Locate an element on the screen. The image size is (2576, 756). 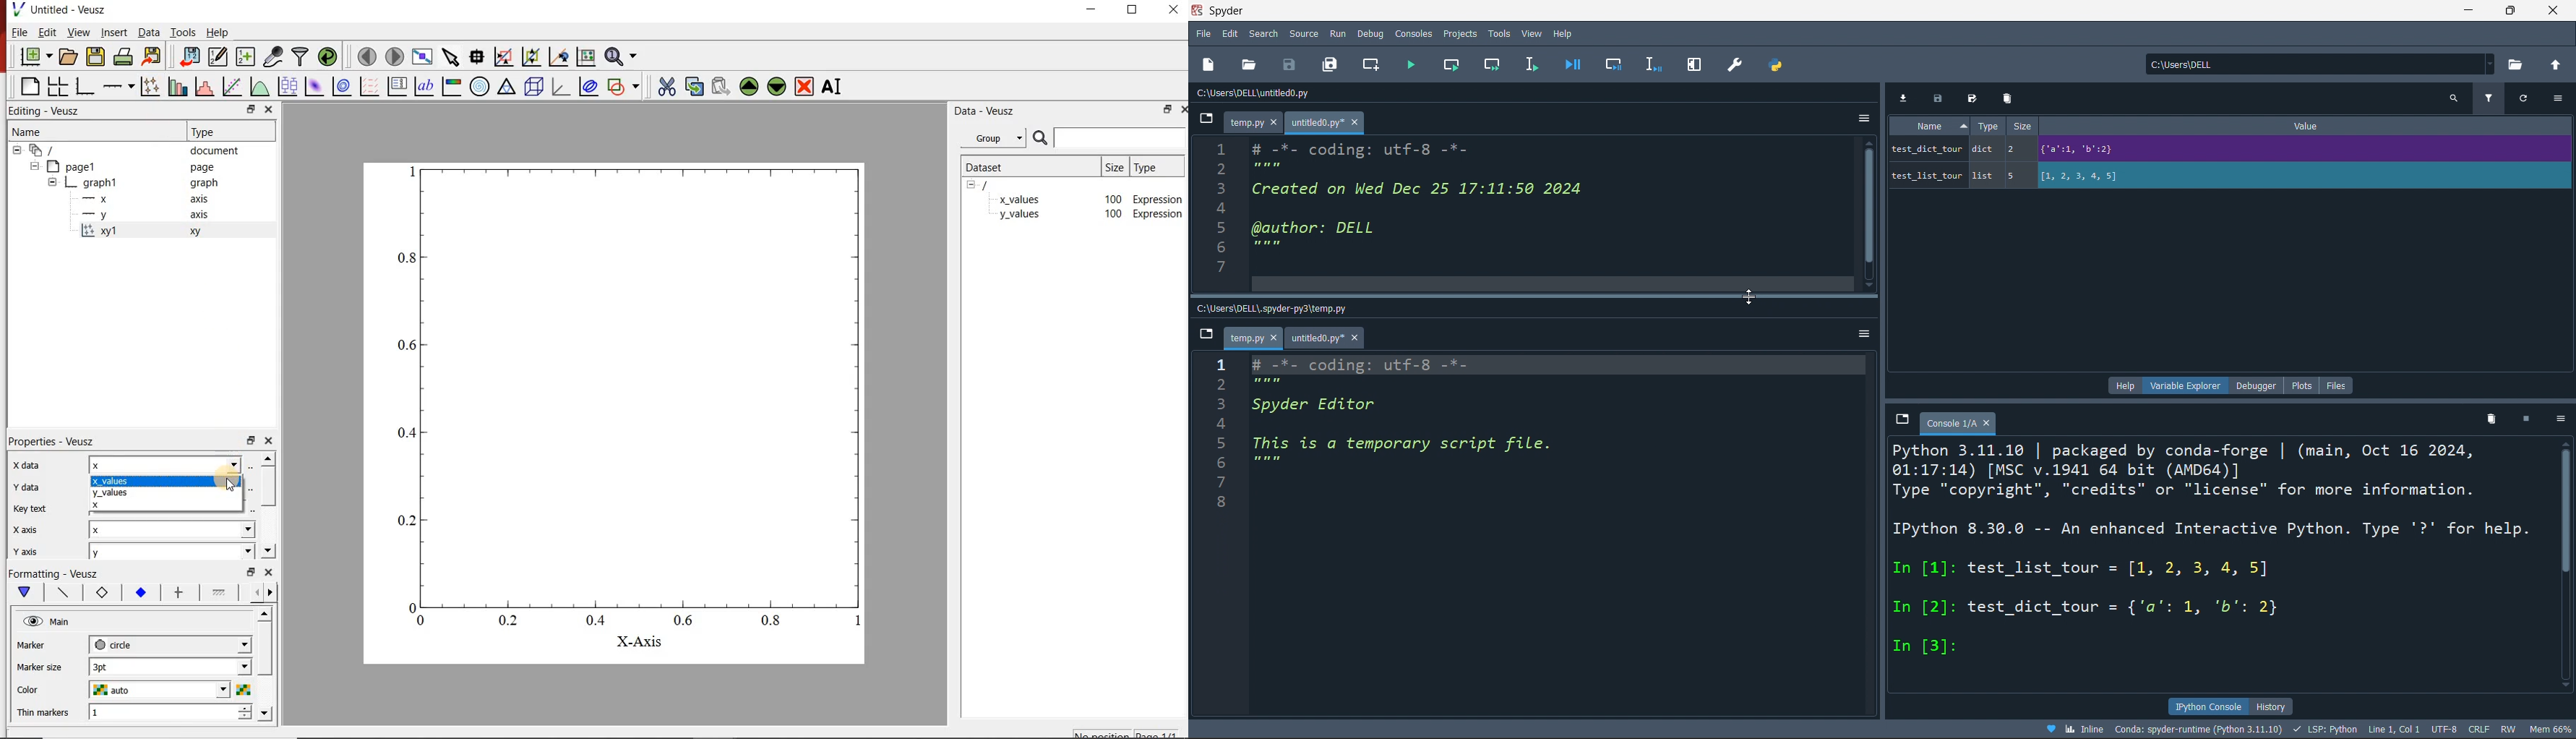
C:\Users\DELL\.spyder-py3\temp.py is located at coordinates (1285, 306).